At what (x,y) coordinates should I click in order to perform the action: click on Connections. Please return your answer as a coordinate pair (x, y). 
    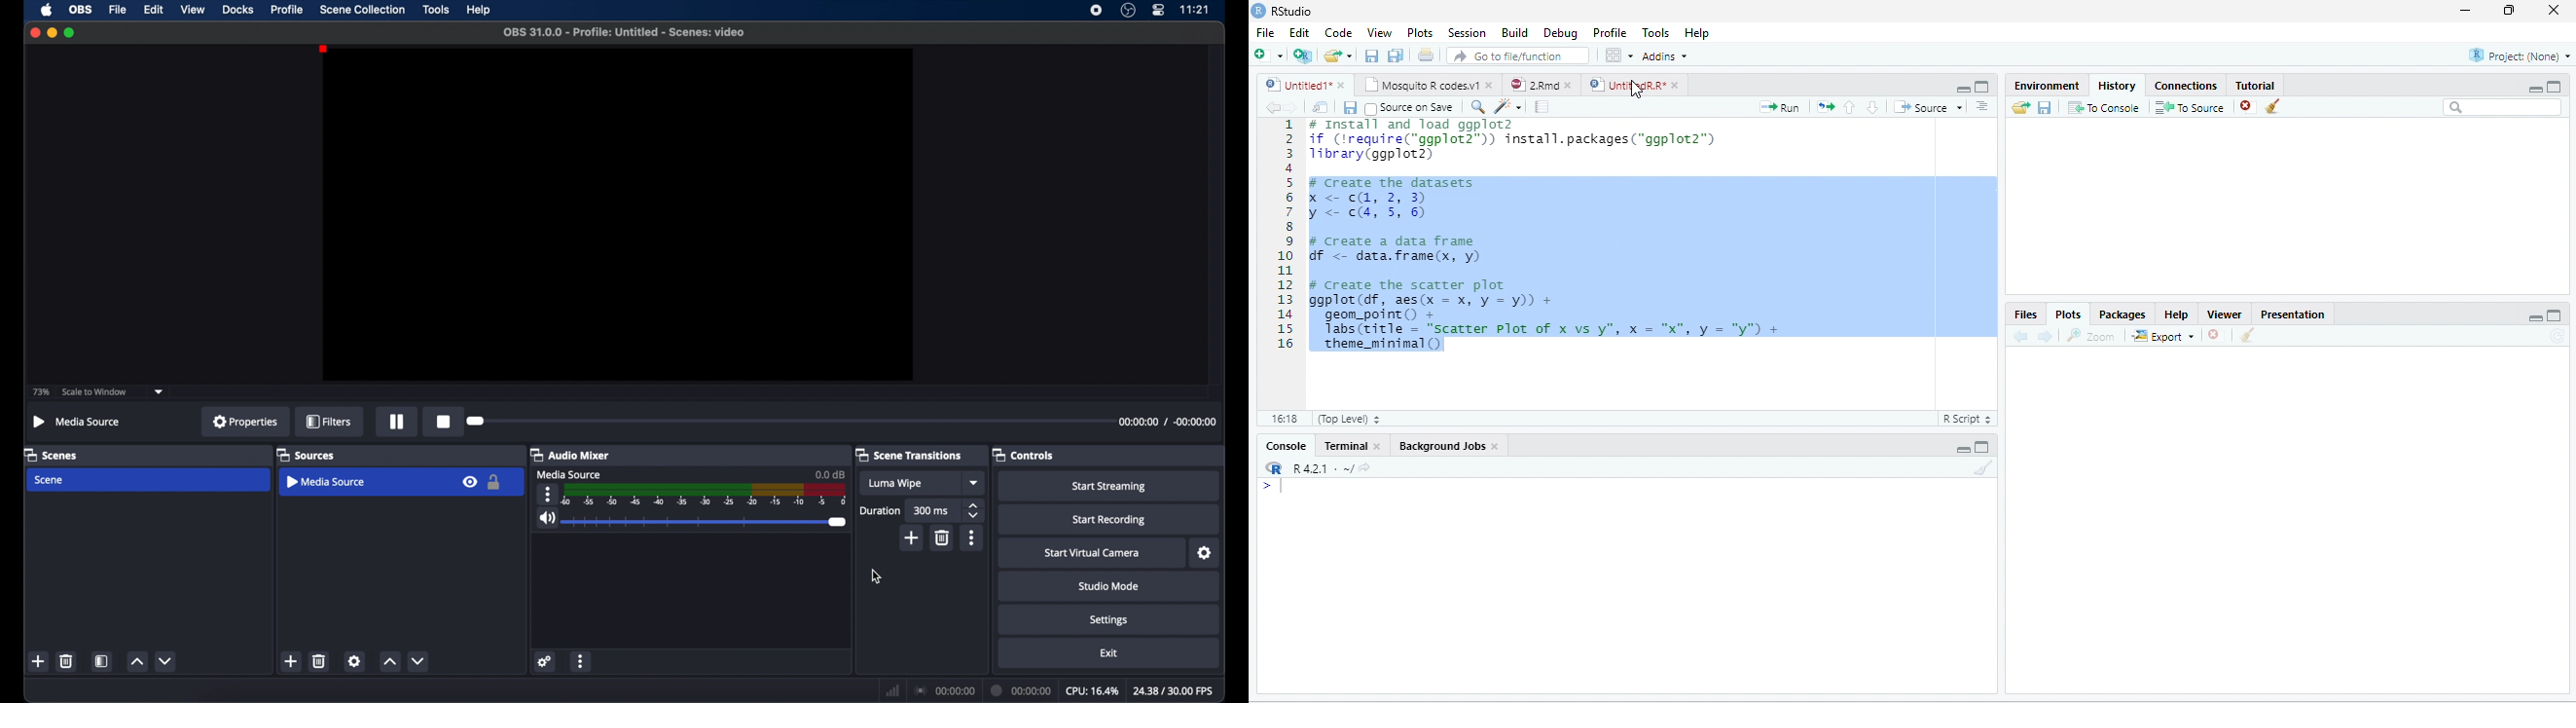
    Looking at the image, I should click on (2187, 85).